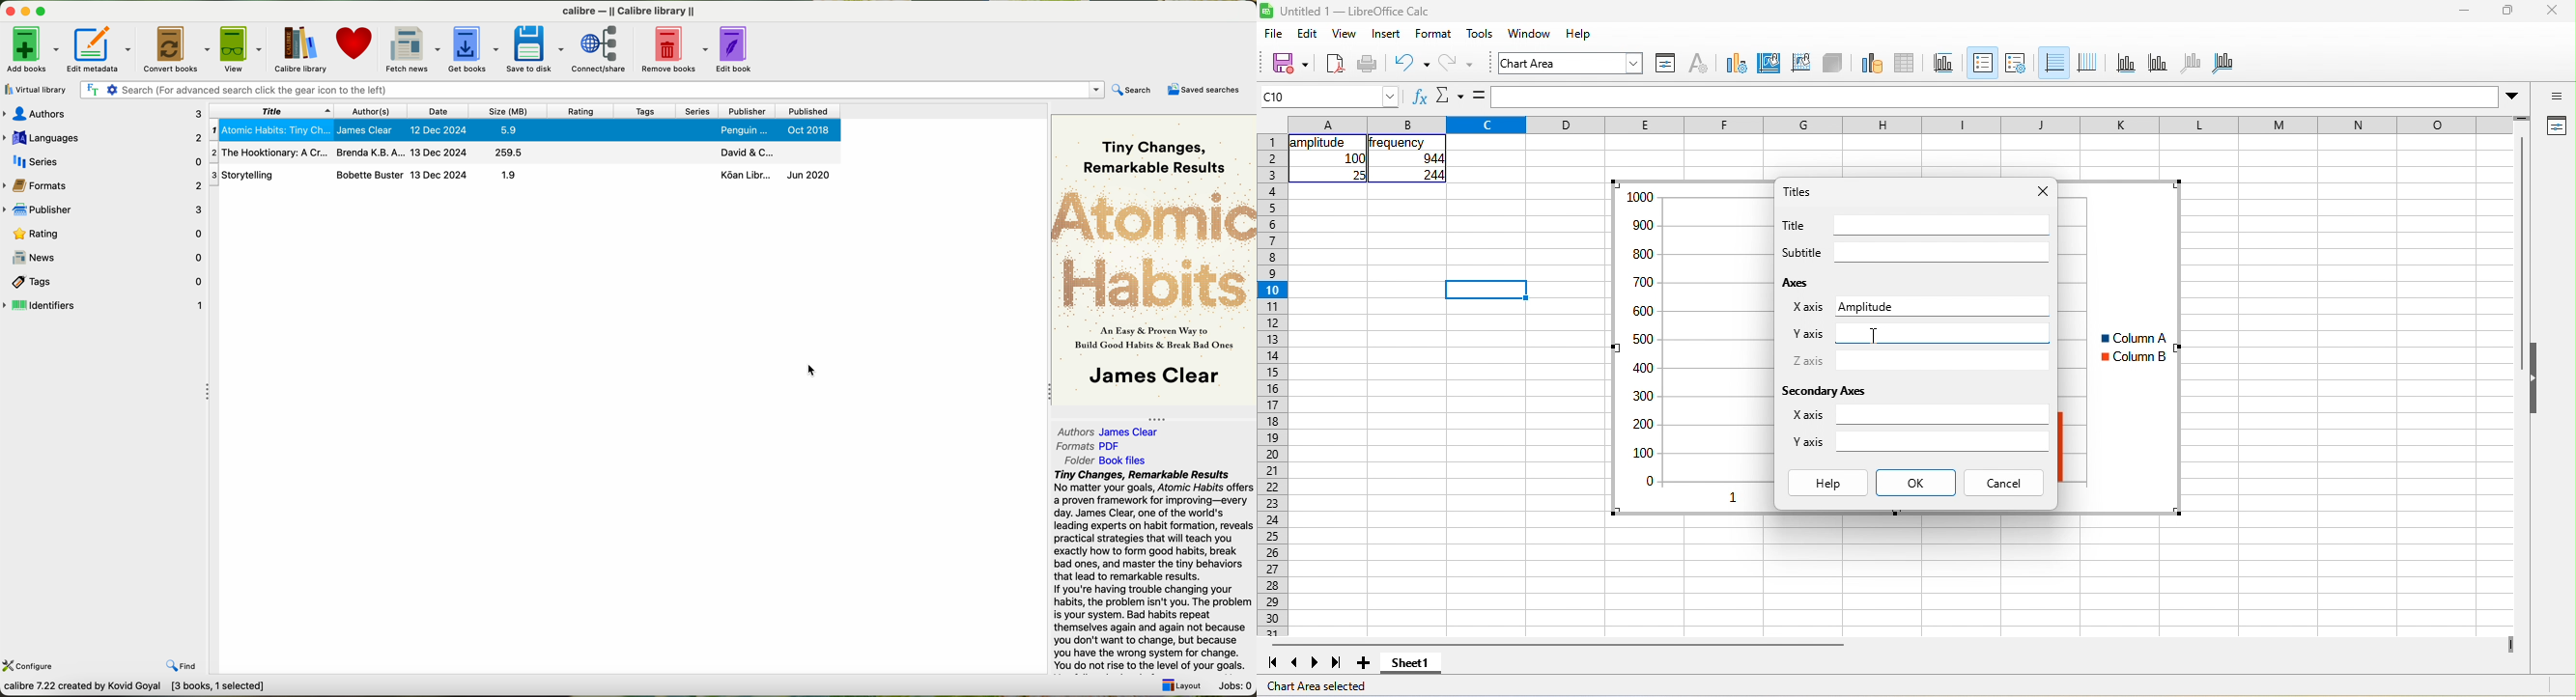 Image resolution: width=2576 pixels, height=700 pixels. I want to click on cell name, so click(1328, 97).